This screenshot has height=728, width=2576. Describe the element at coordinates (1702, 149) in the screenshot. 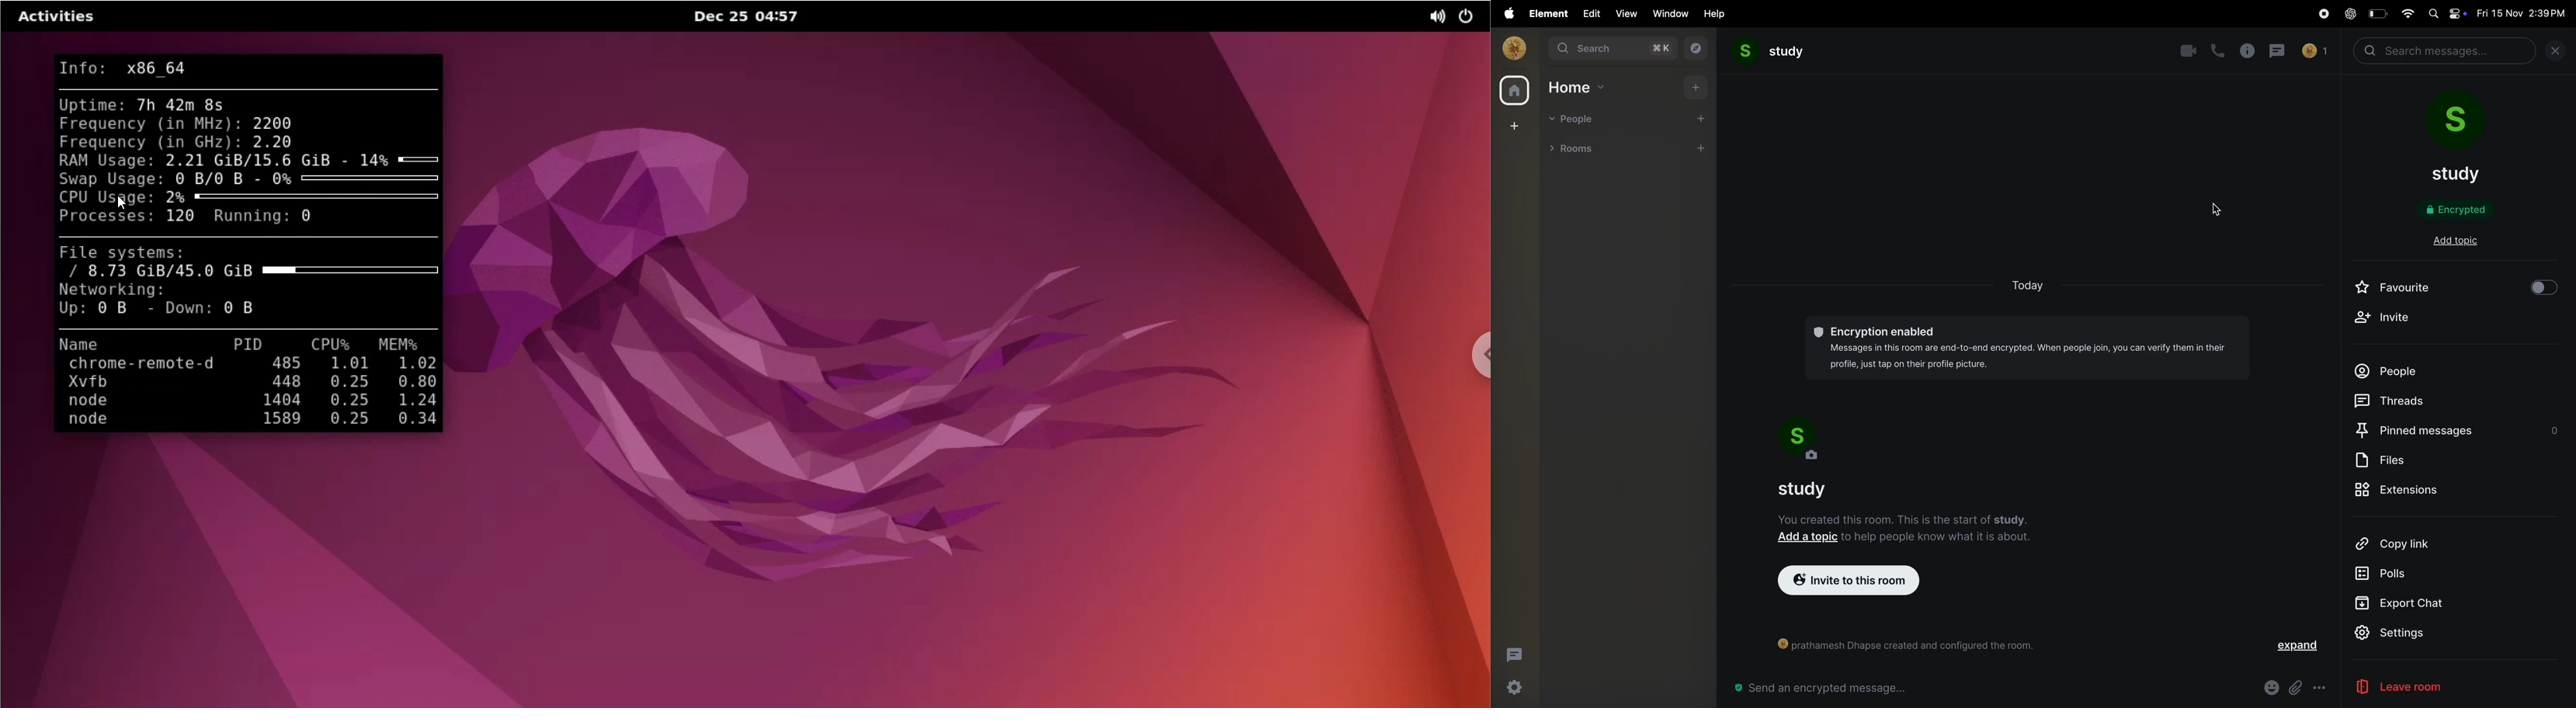

I see `add room` at that location.